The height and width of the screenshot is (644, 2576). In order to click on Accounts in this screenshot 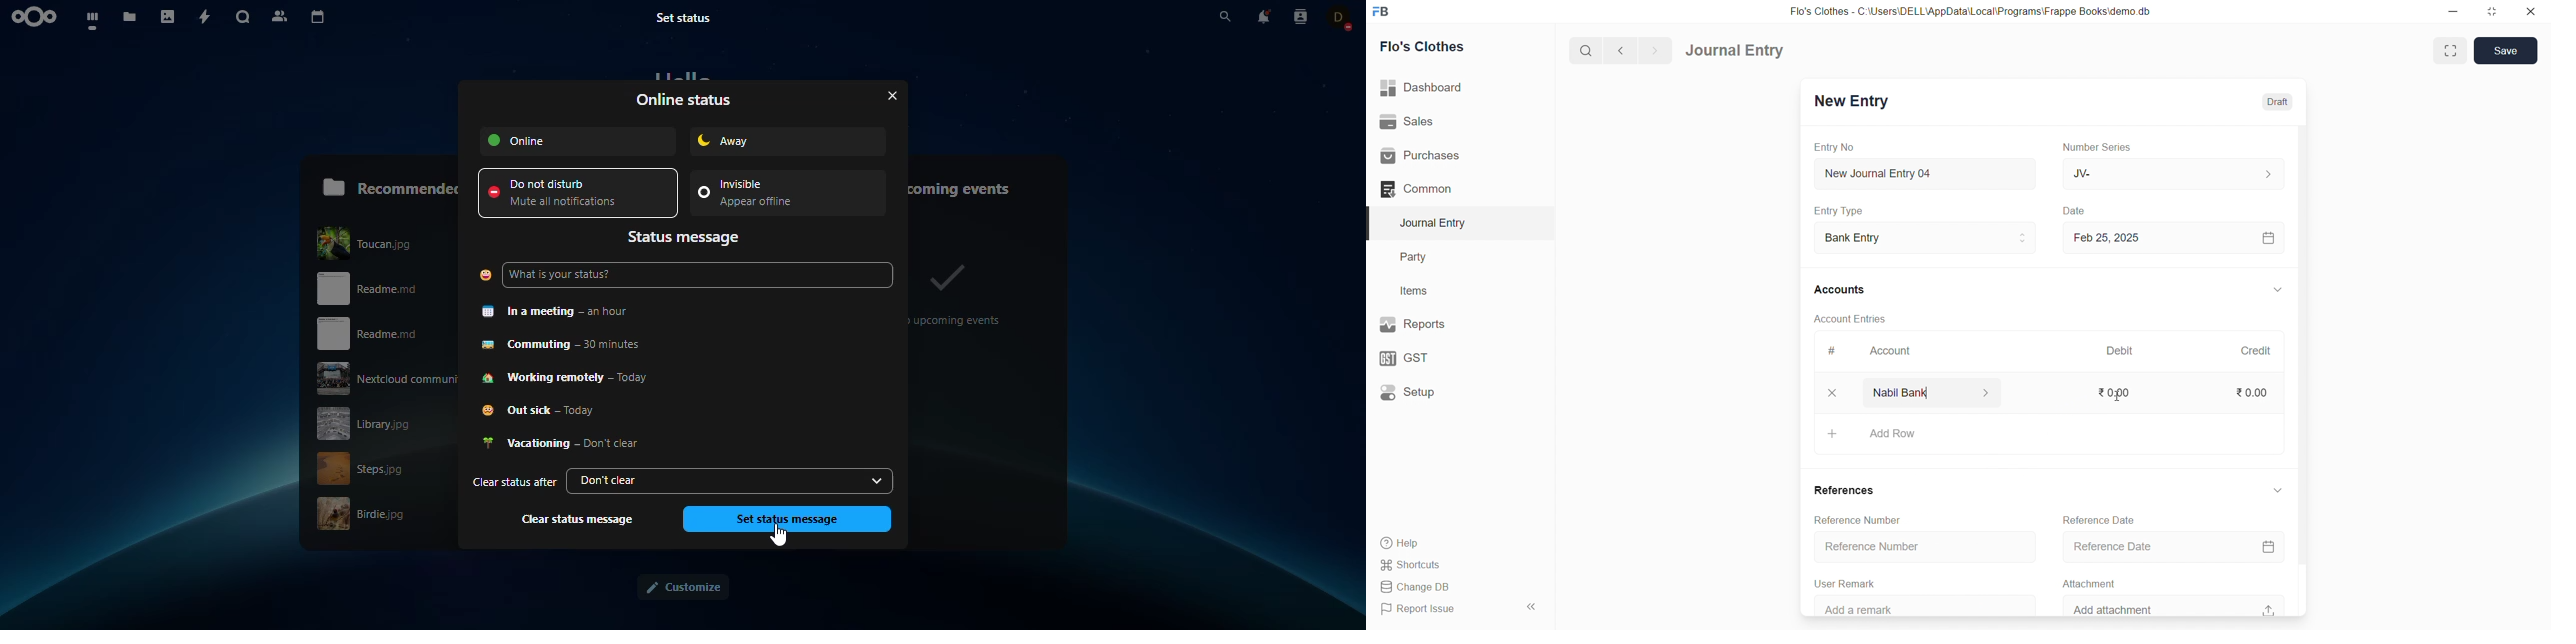, I will do `click(1848, 288)`.